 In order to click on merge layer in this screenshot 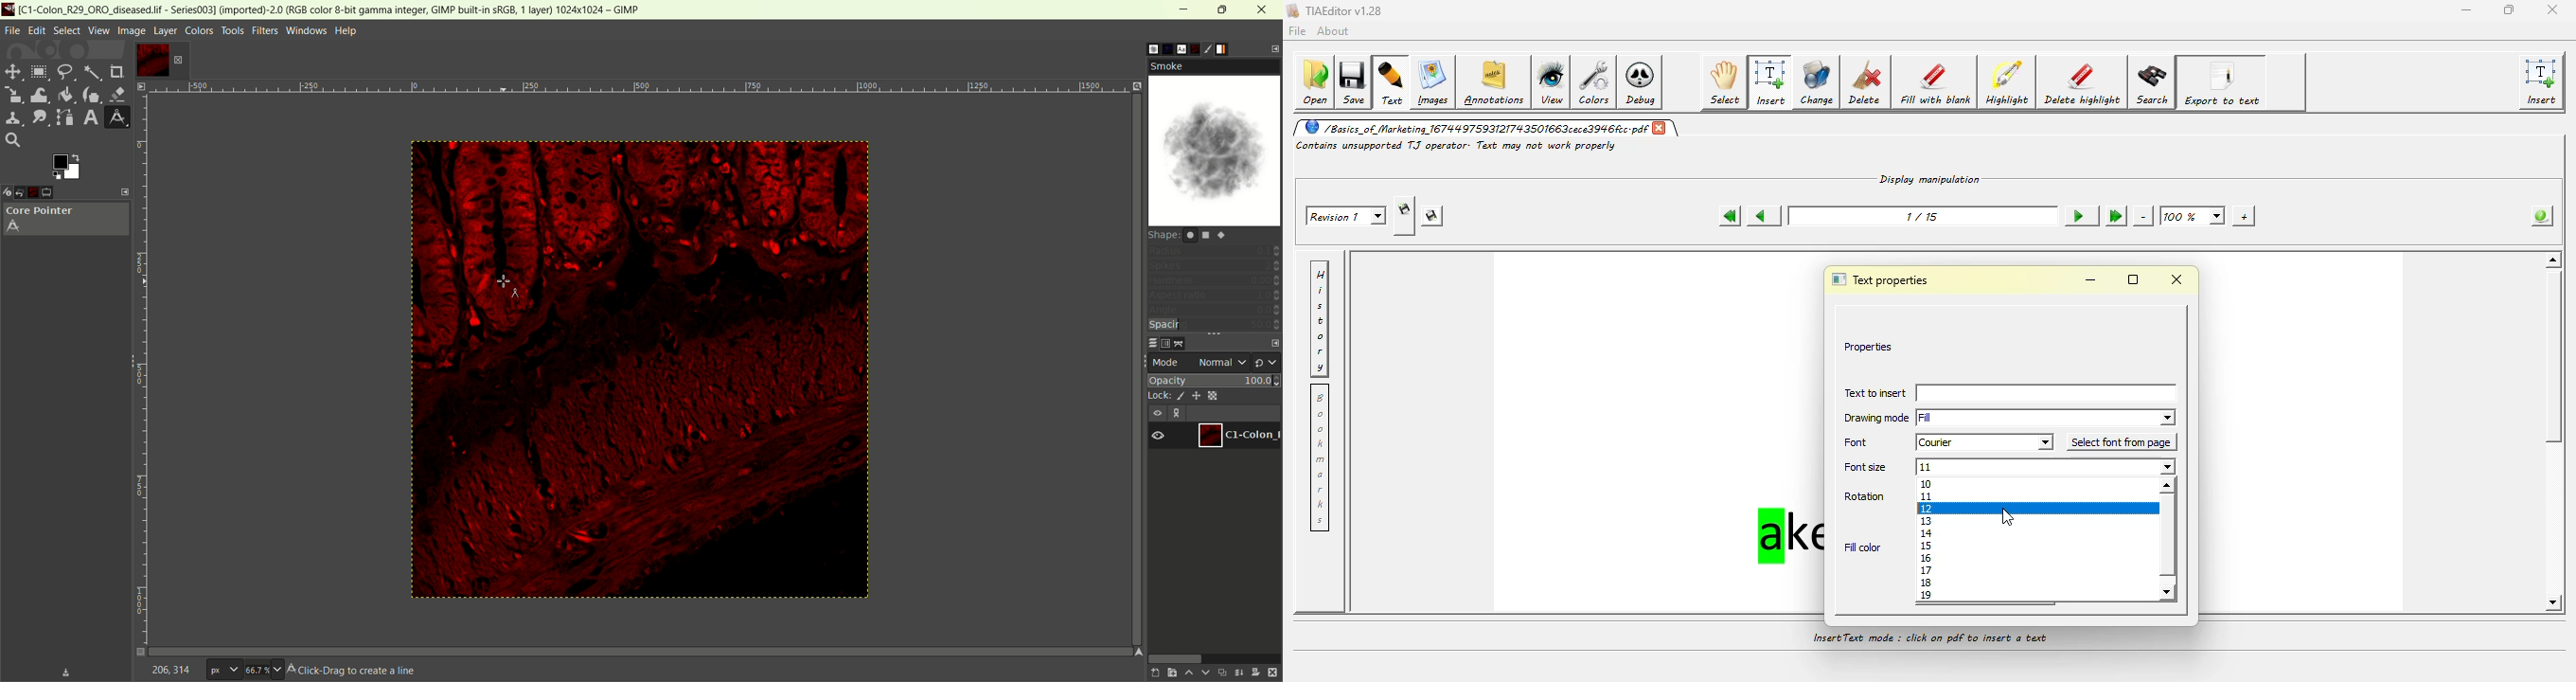, I will do `click(1239, 673)`.